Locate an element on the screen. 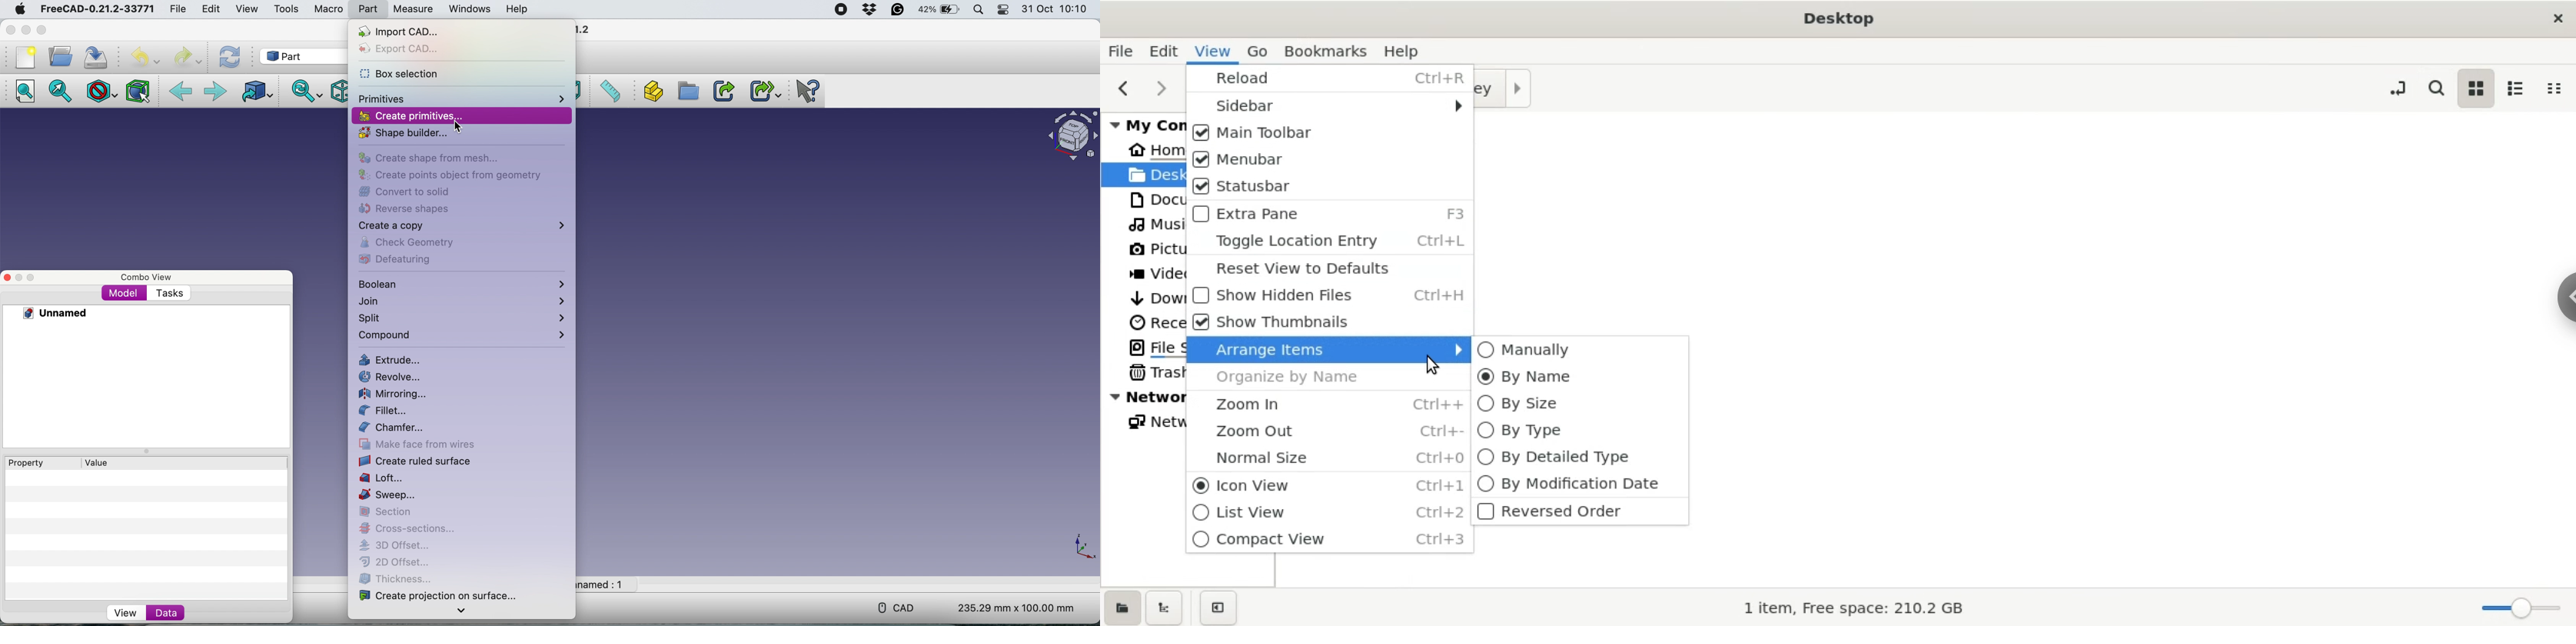 The height and width of the screenshot is (644, 2576). Backward is located at coordinates (182, 90).